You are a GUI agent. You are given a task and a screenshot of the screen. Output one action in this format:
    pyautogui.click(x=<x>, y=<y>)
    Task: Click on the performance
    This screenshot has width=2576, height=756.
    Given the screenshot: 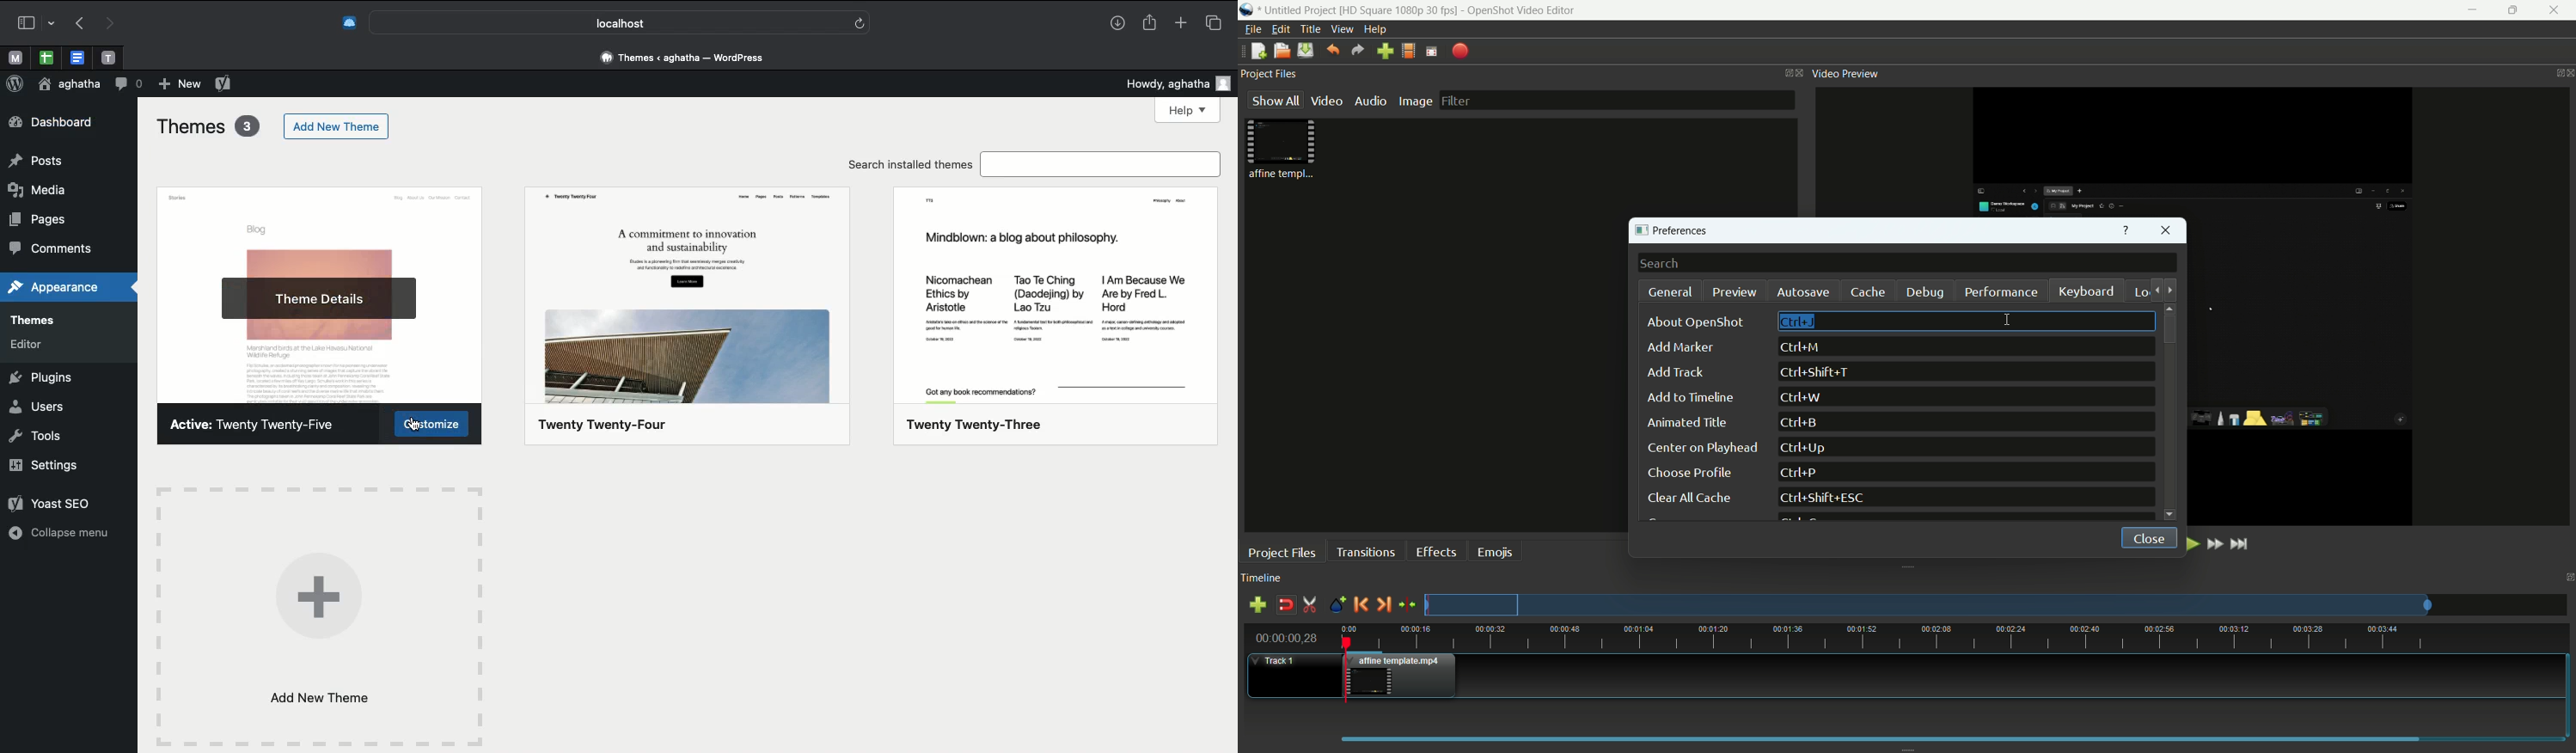 What is the action you would take?
    pyautogui.click(x=2001, y=291)
    